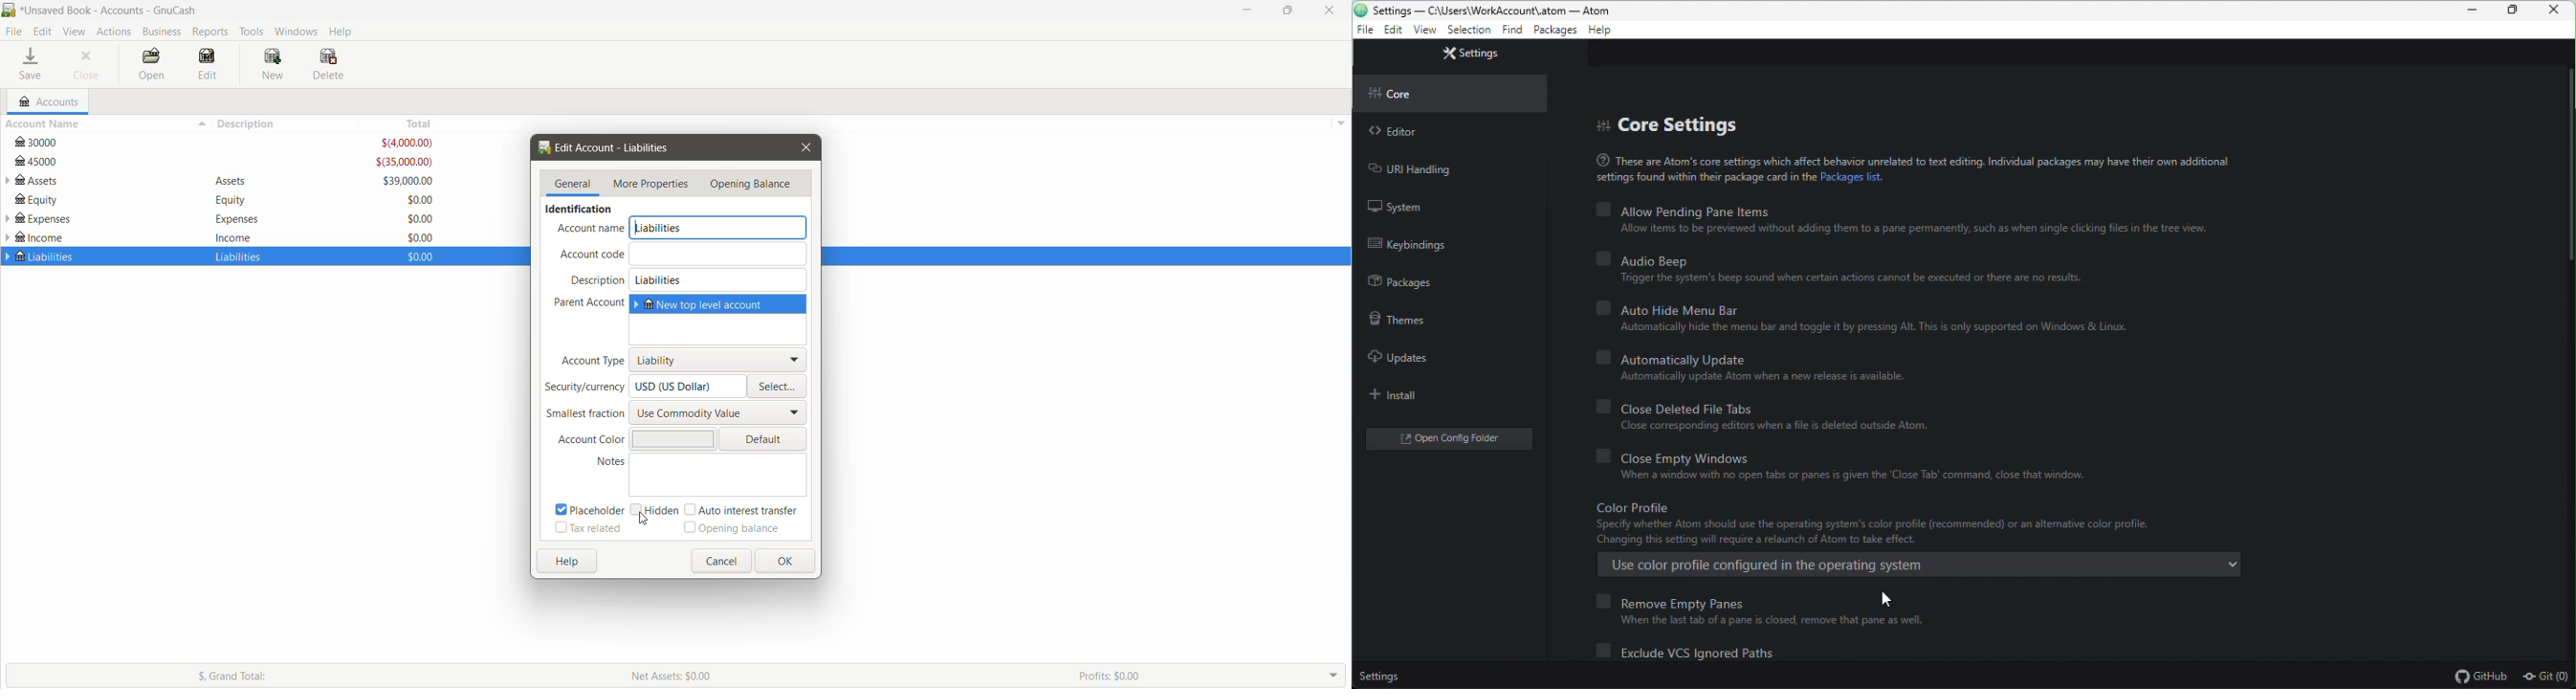 The height and width of the screenshot is (700, 2576). Describe the element at coordinates (1248, 9) in the screenshot. I see `Minimize` at that location.